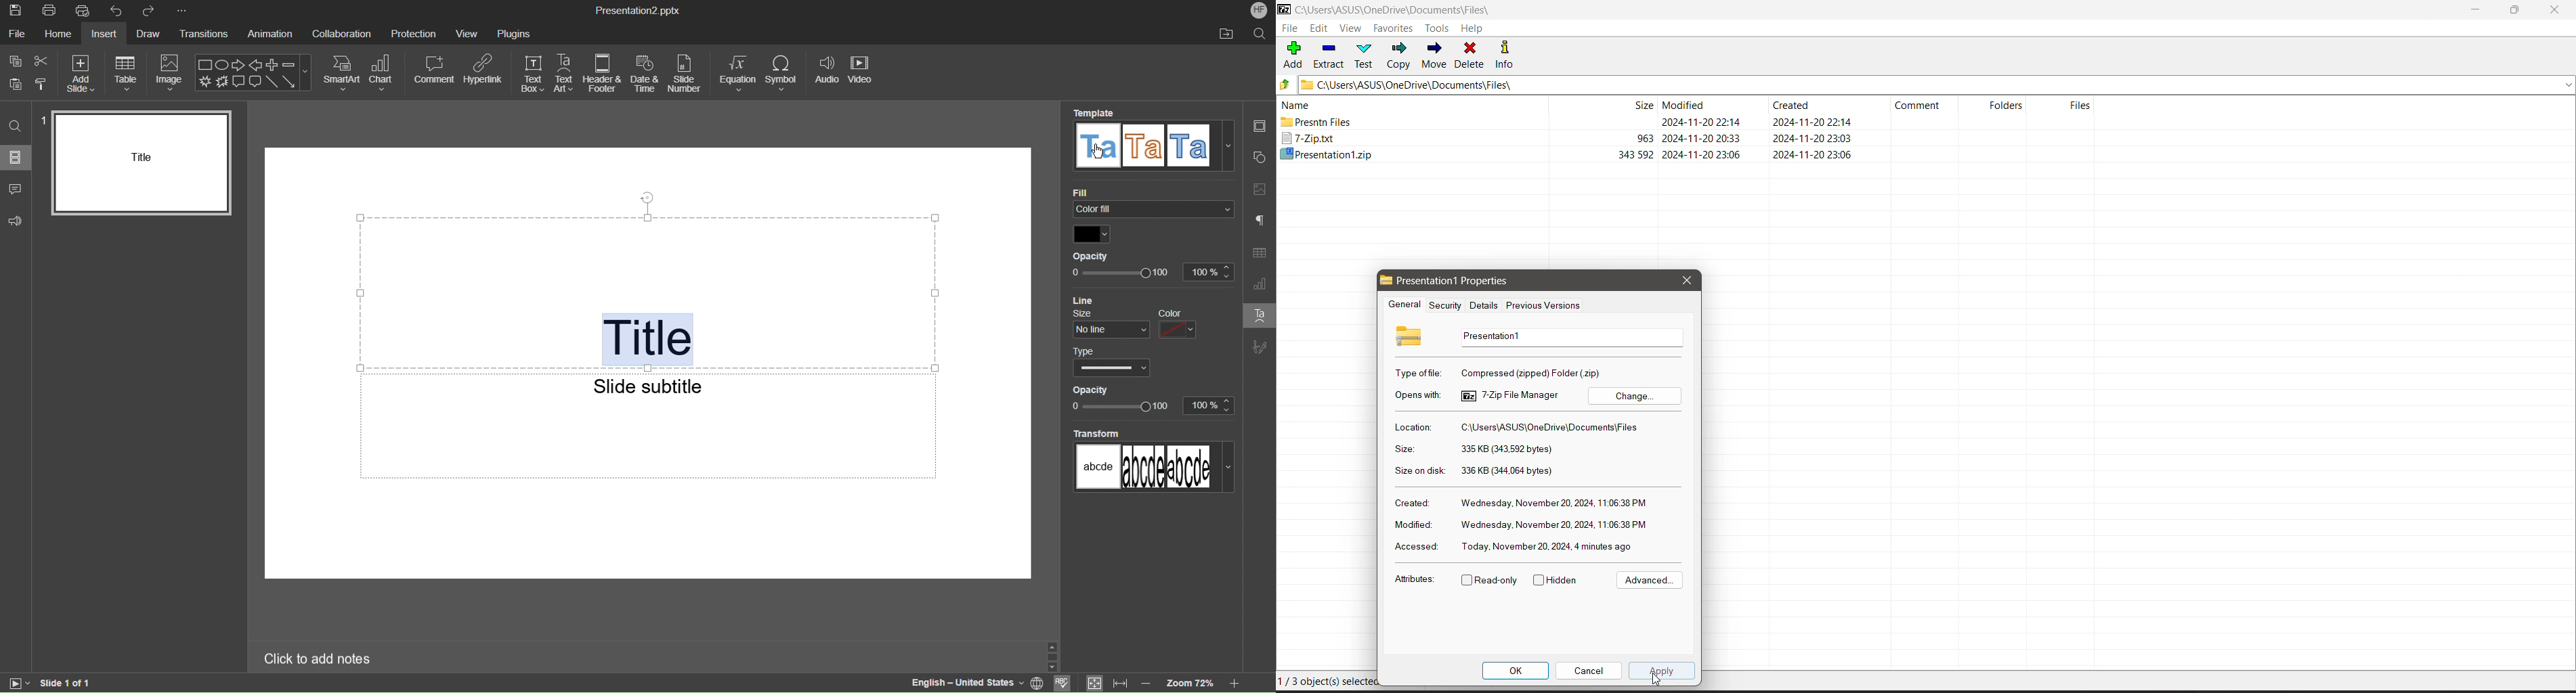  I want to click on General, so click(1402, 305).